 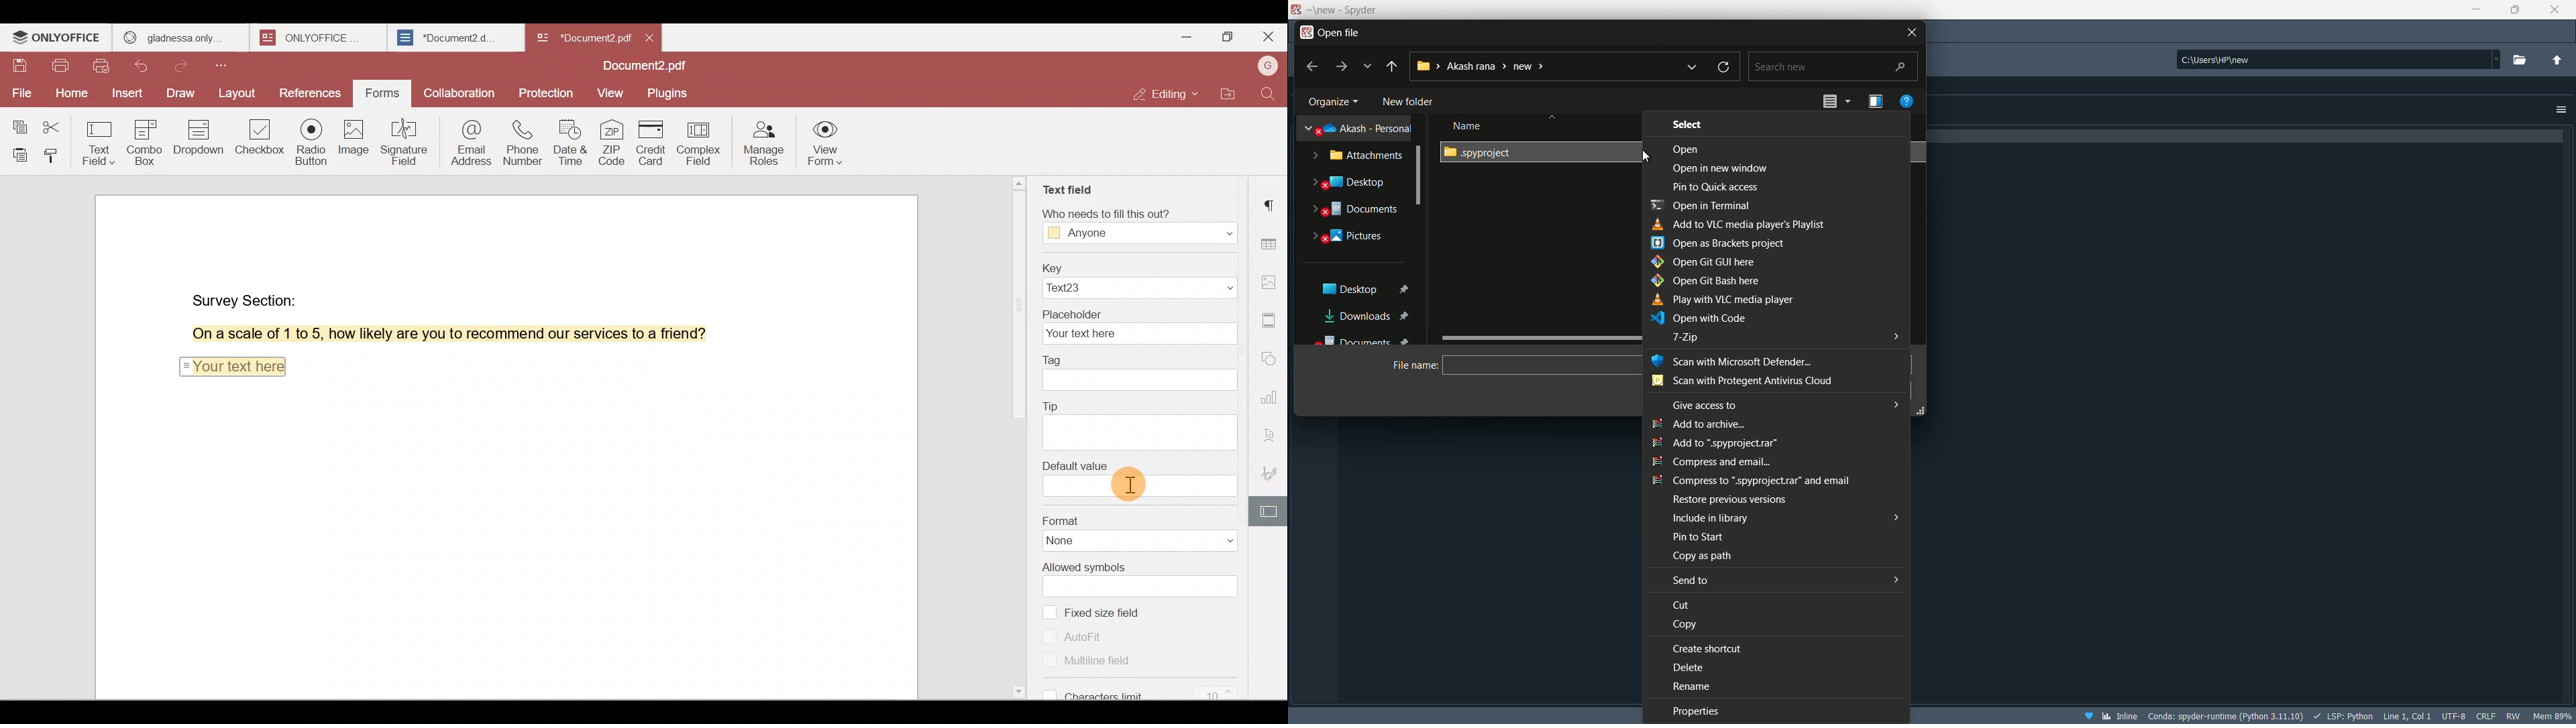 I want to click on current directory, so click(x=1482, y=66).